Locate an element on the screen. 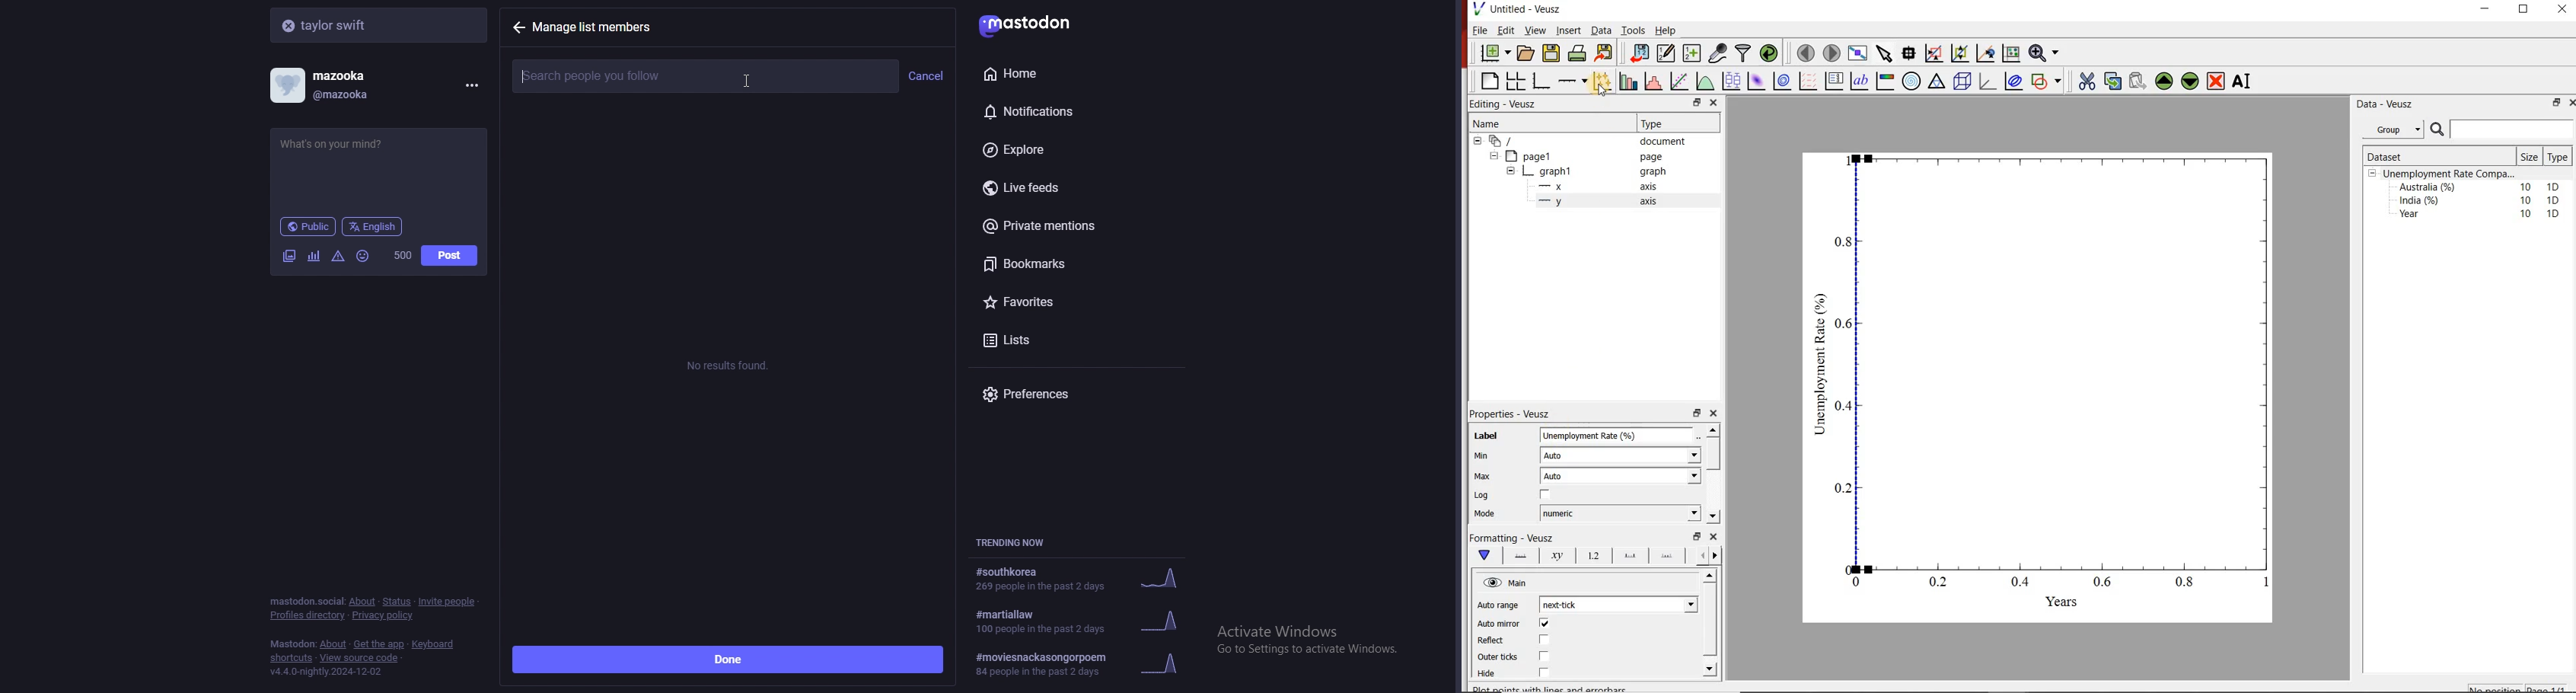  save document is located at coordinates (1551, 52).